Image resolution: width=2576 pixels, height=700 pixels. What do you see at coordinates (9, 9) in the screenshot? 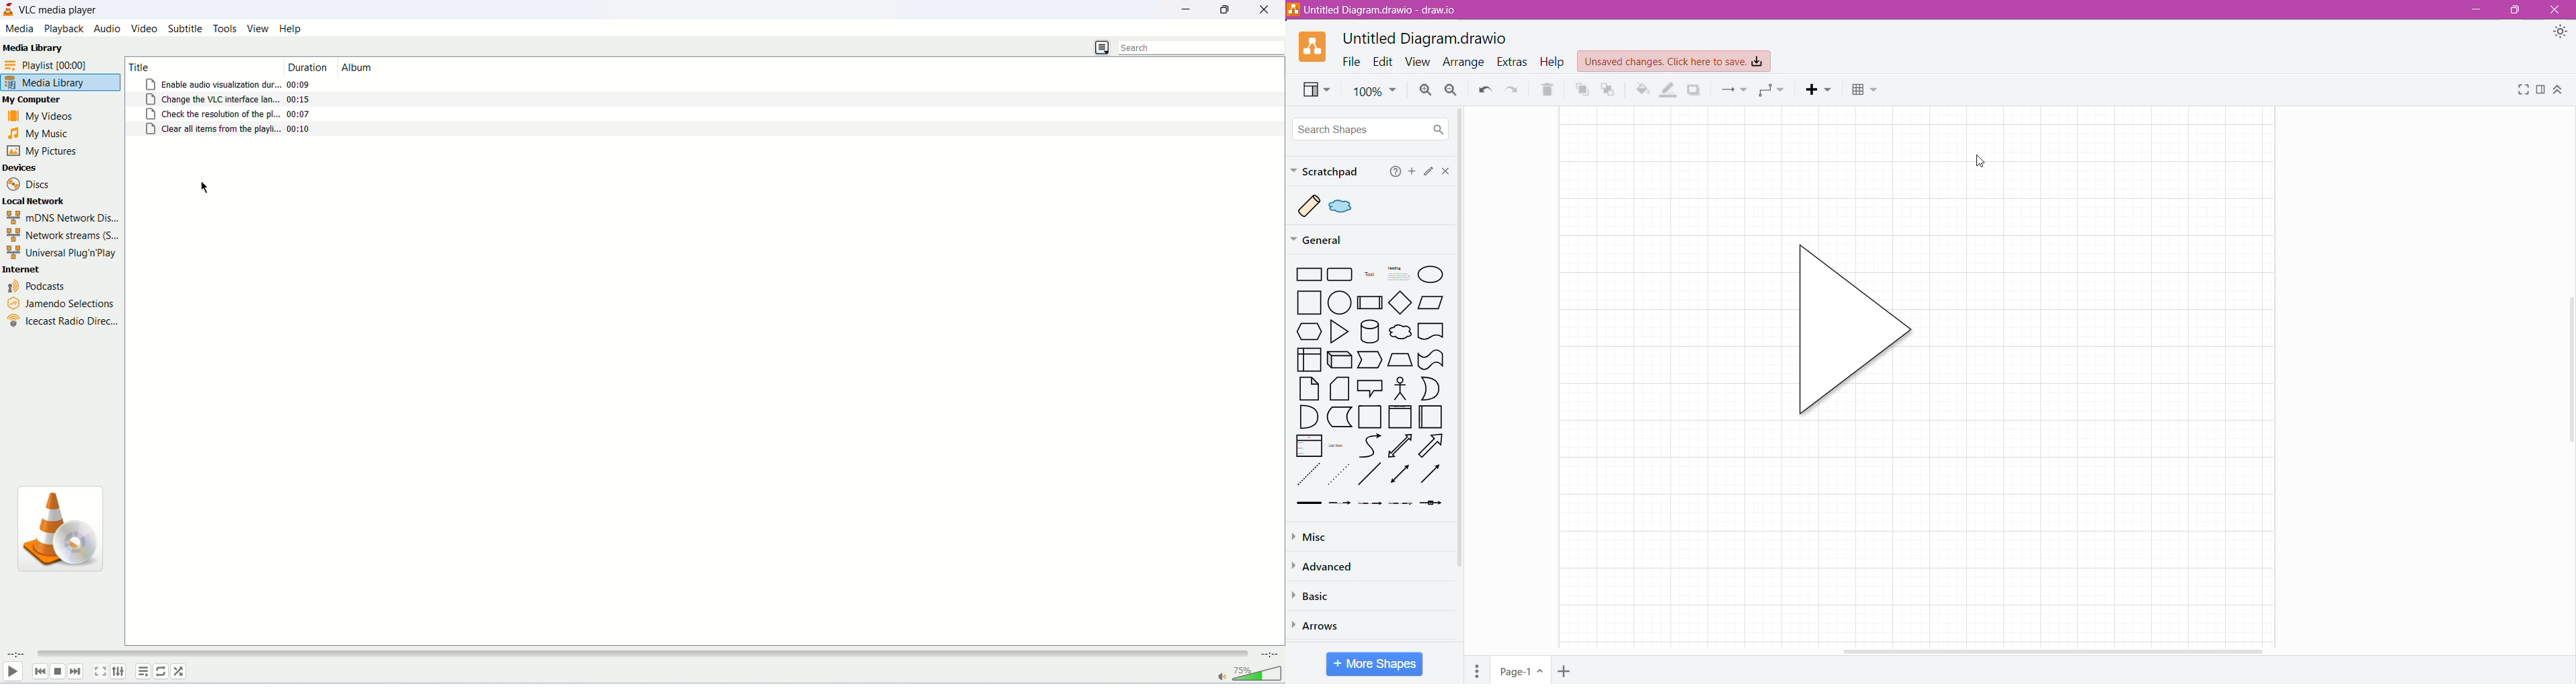
I see `logo` at bounding box center [9, 9].